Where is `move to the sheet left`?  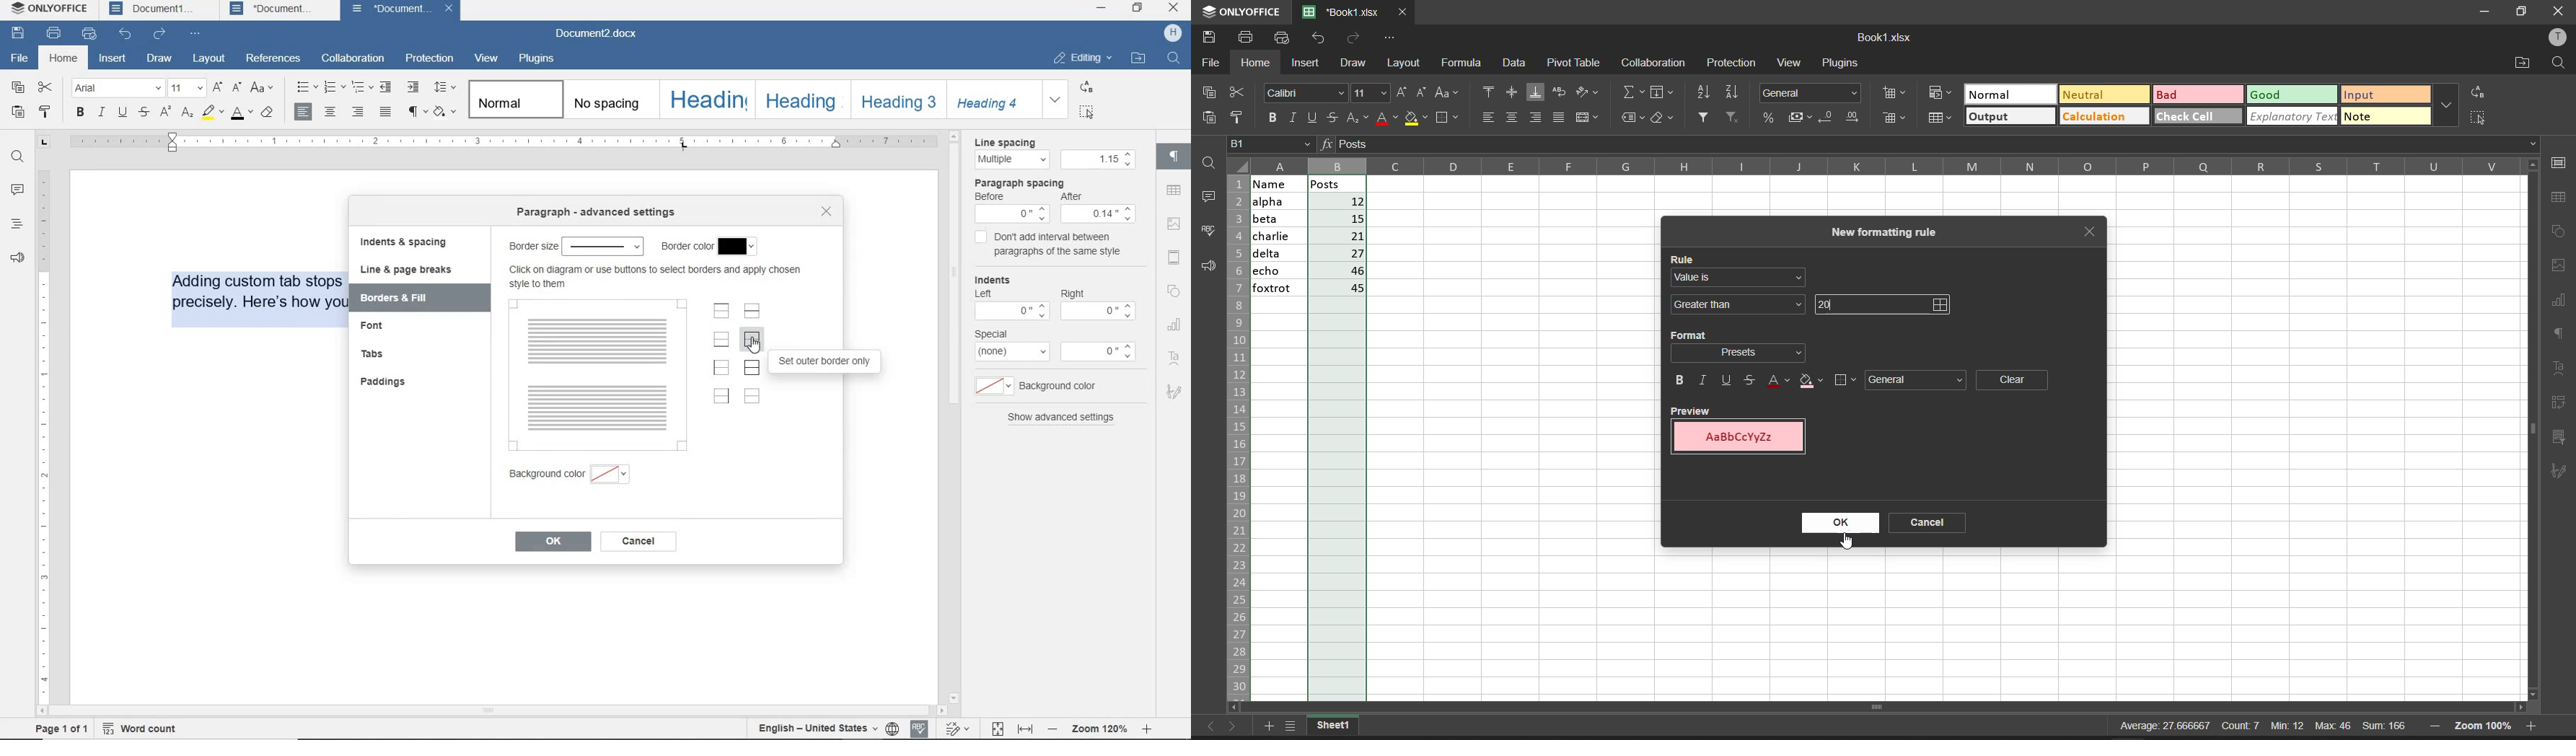 move to the sheet left is located at coordinates (1204, 725).